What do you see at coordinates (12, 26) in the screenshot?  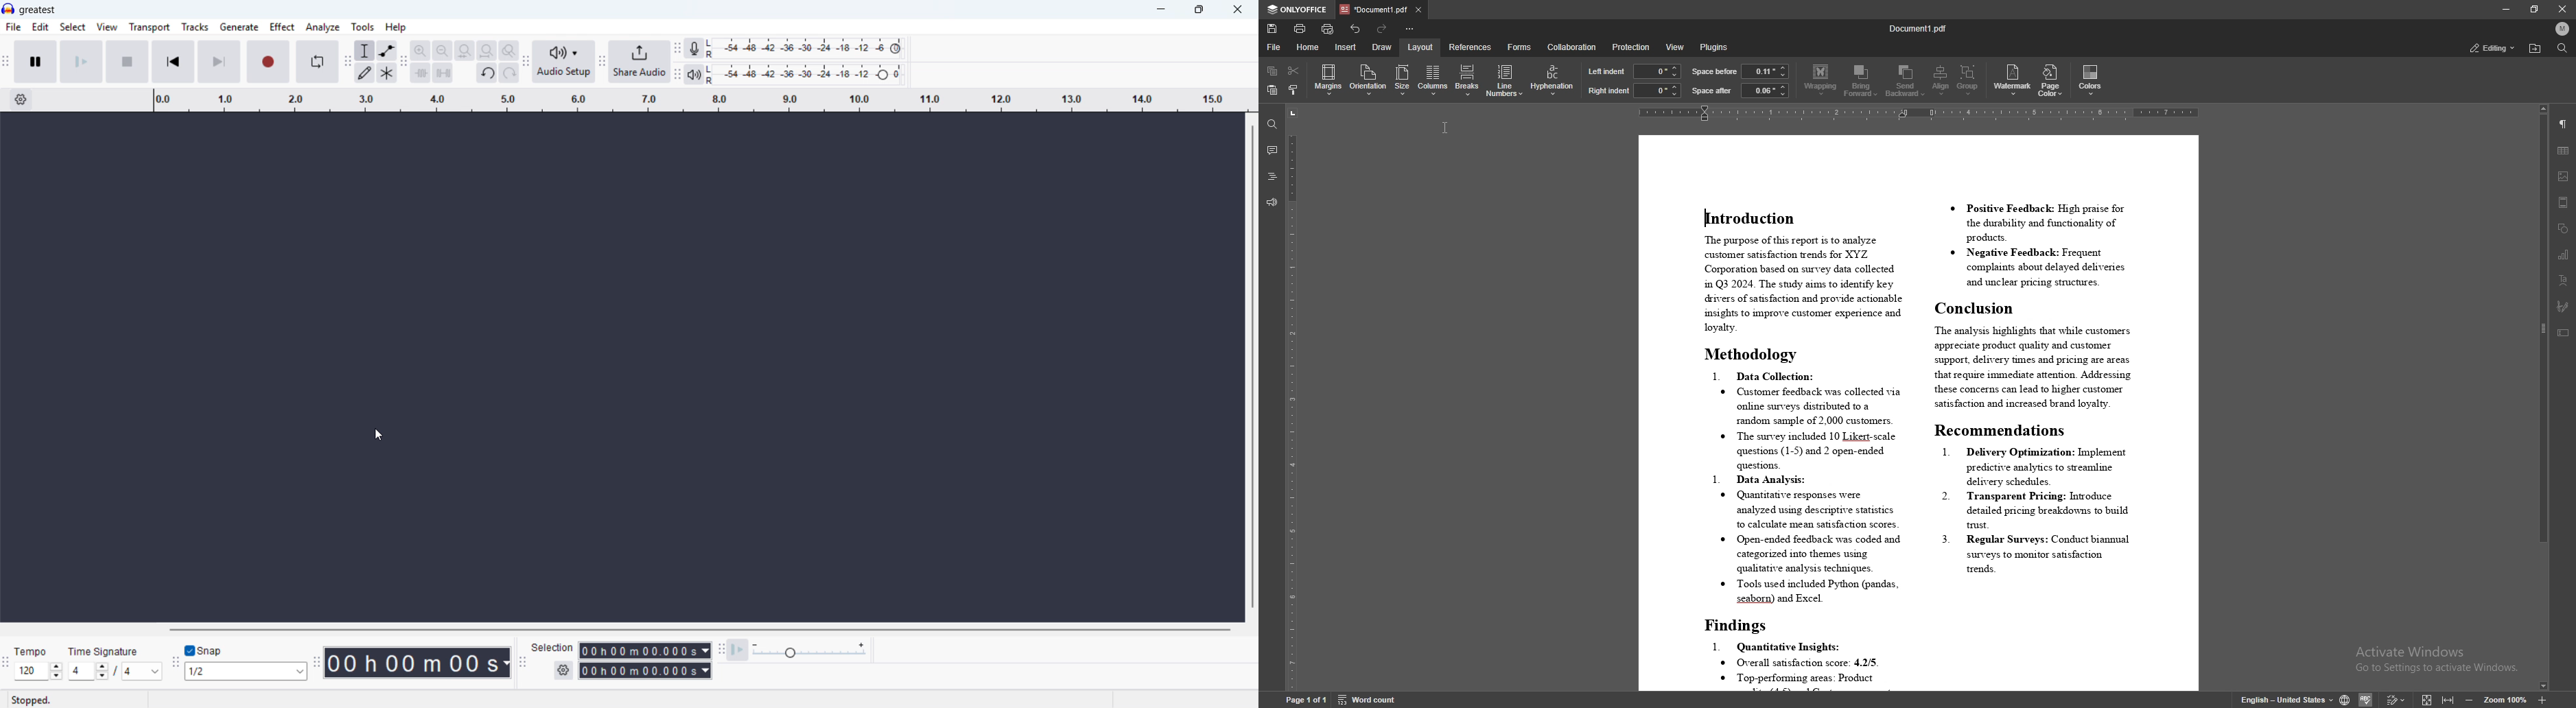 I see `` at bounding box center [12, 26].